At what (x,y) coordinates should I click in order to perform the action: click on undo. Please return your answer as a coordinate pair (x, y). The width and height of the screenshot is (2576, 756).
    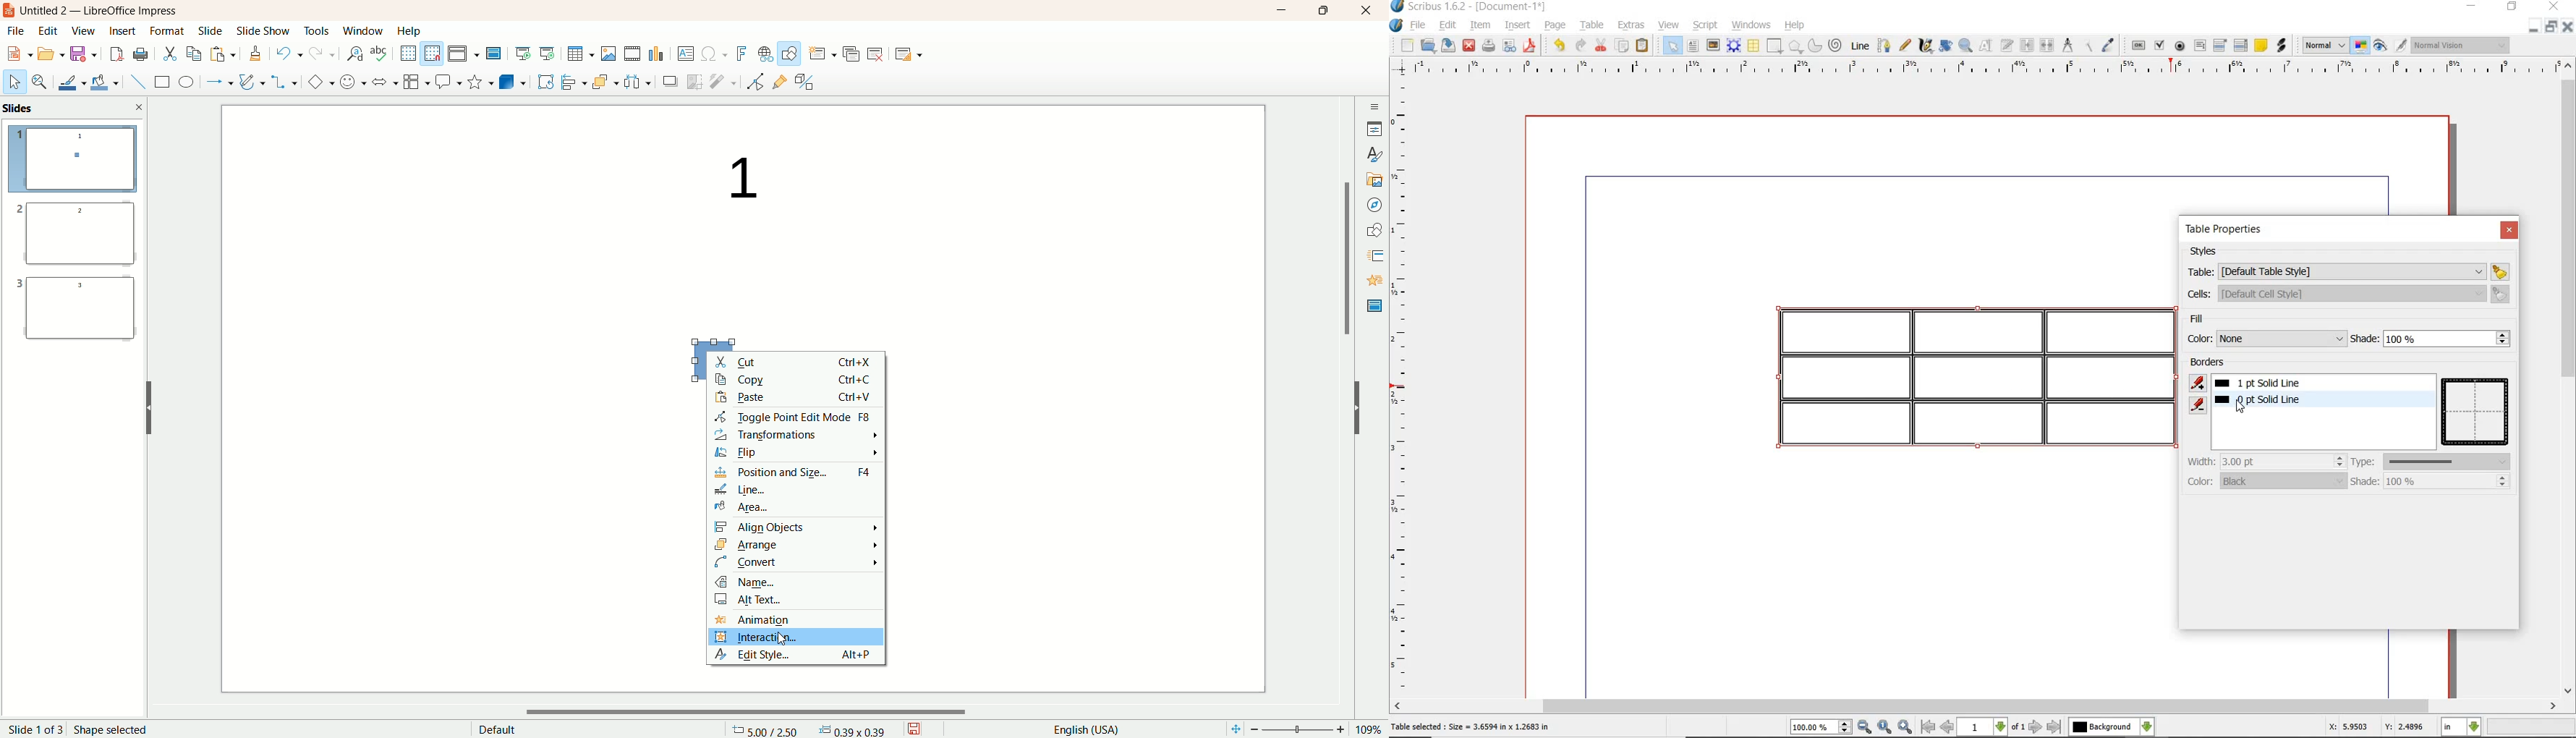
    Looking at the image, I should click on (287, 55).